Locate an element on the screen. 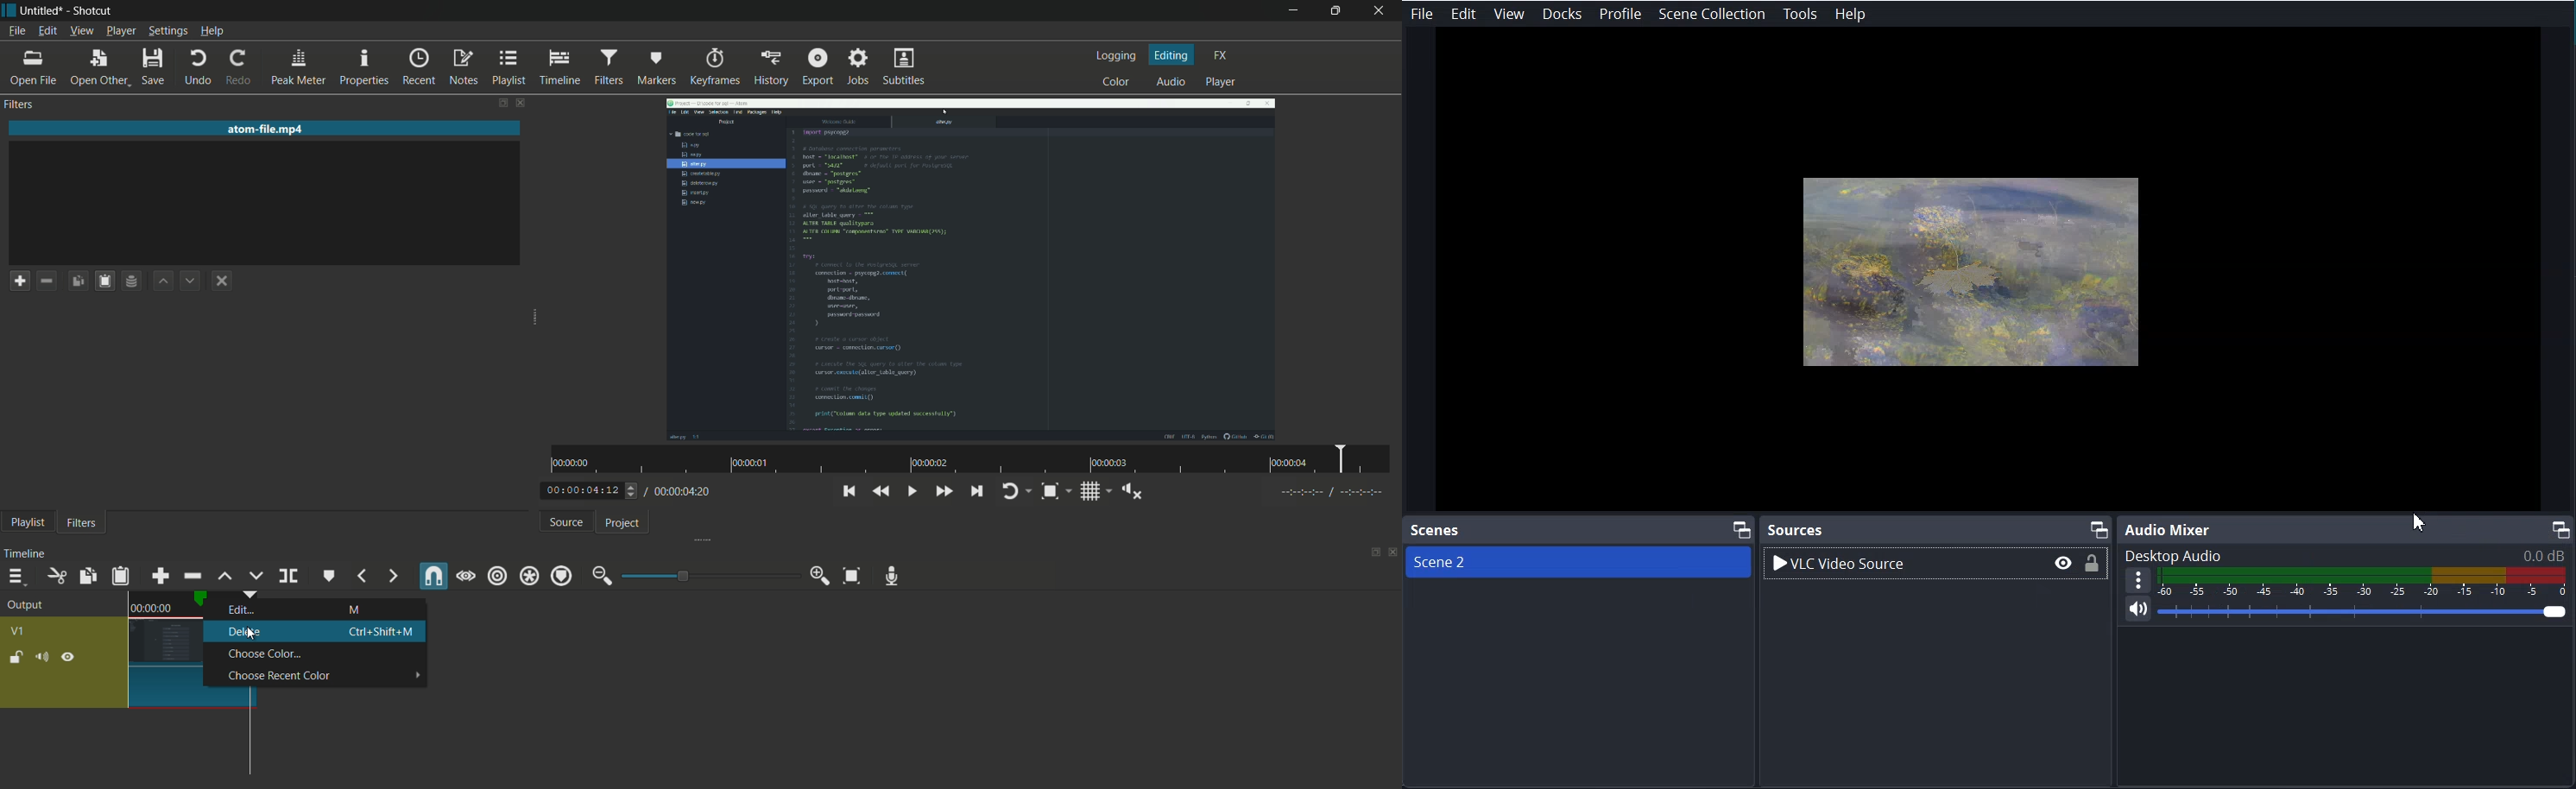 The width and height of the screenshot is (2576, 812). previous marker is located at coordinates (363, 576).